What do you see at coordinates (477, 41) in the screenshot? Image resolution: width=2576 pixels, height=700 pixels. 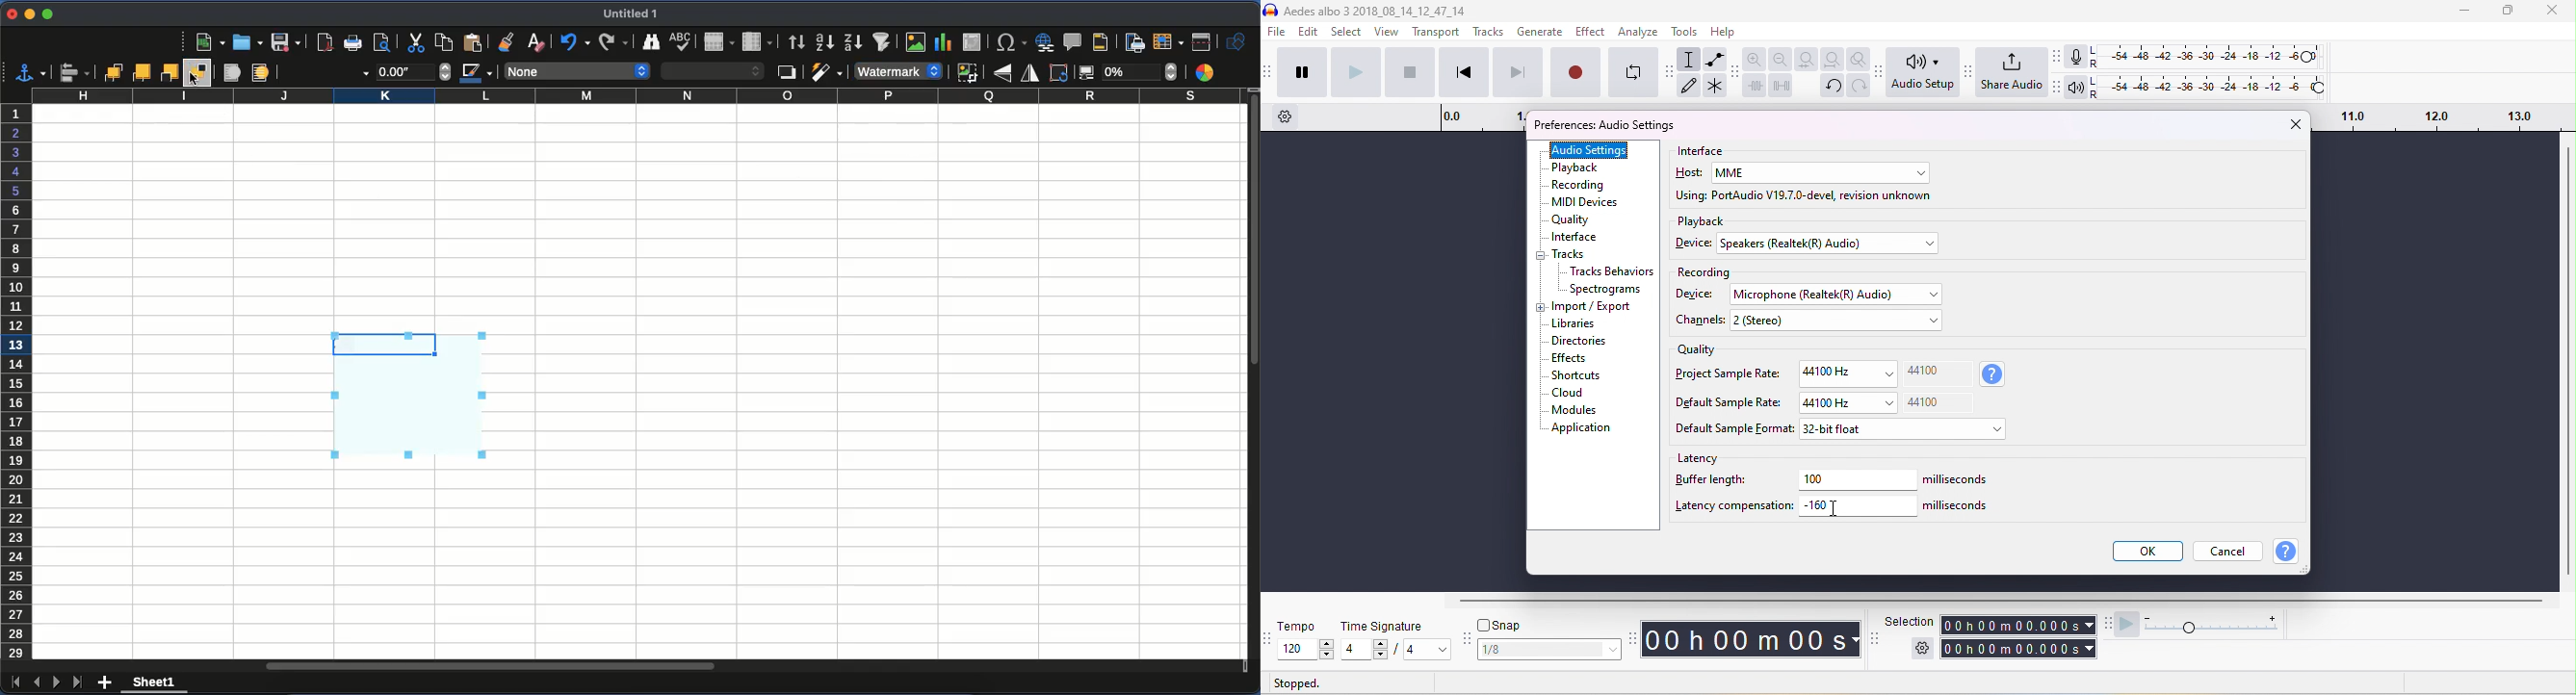 I see `paste` at bounding box center [477, 41].